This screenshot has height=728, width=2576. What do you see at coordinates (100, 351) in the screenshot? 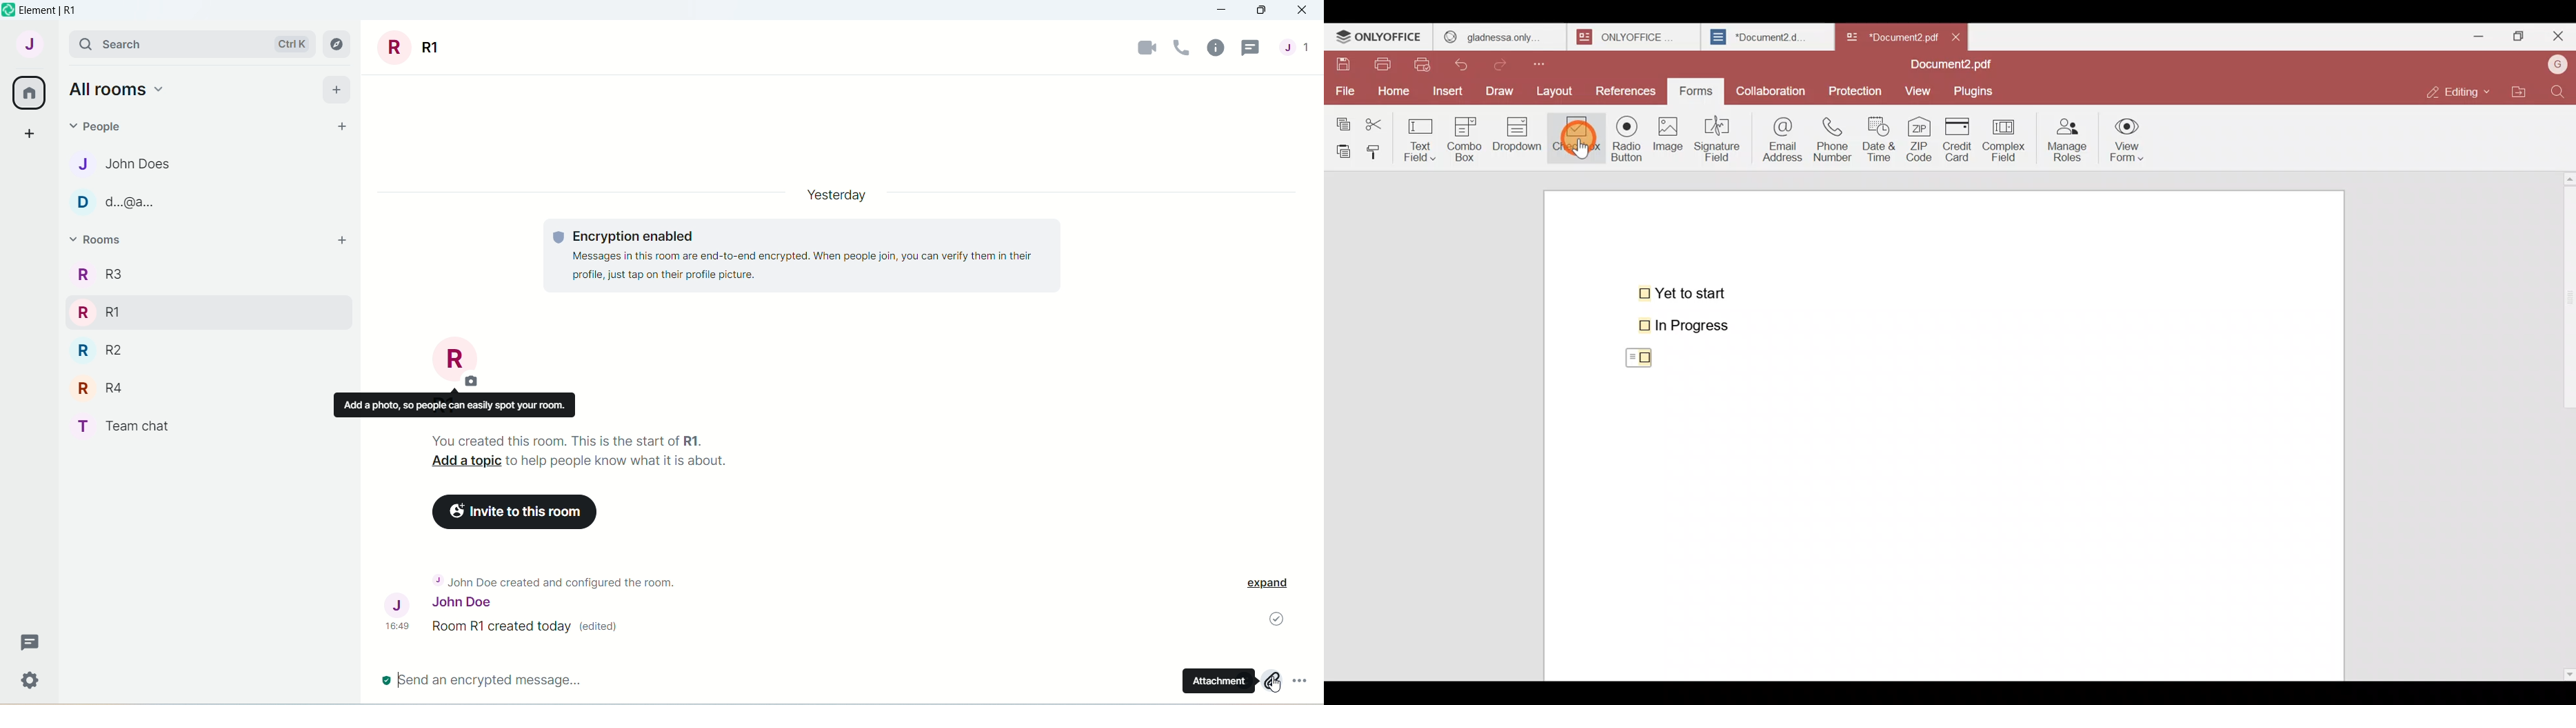
I see `R R2` at bounding box center [100, 351].